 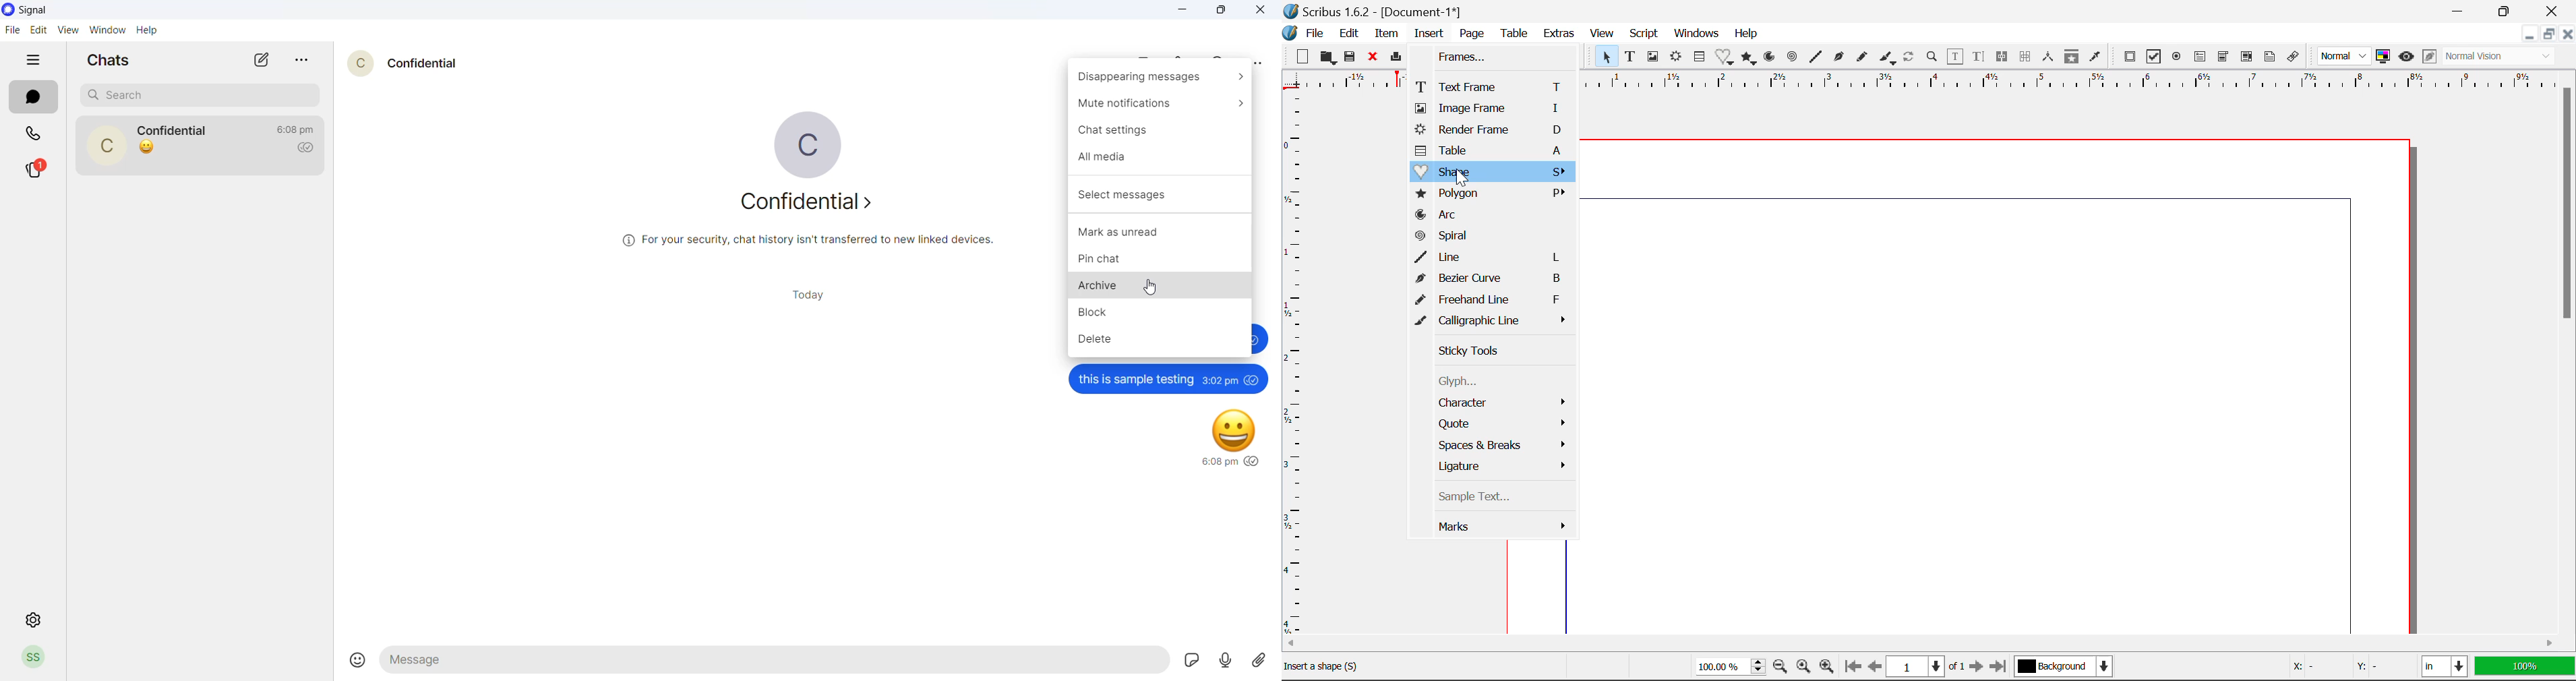 What do you see at coordinates (1725, 58) in the screenshot?
I see `Insert Special Shapes` at bounding box center [1725, 58].